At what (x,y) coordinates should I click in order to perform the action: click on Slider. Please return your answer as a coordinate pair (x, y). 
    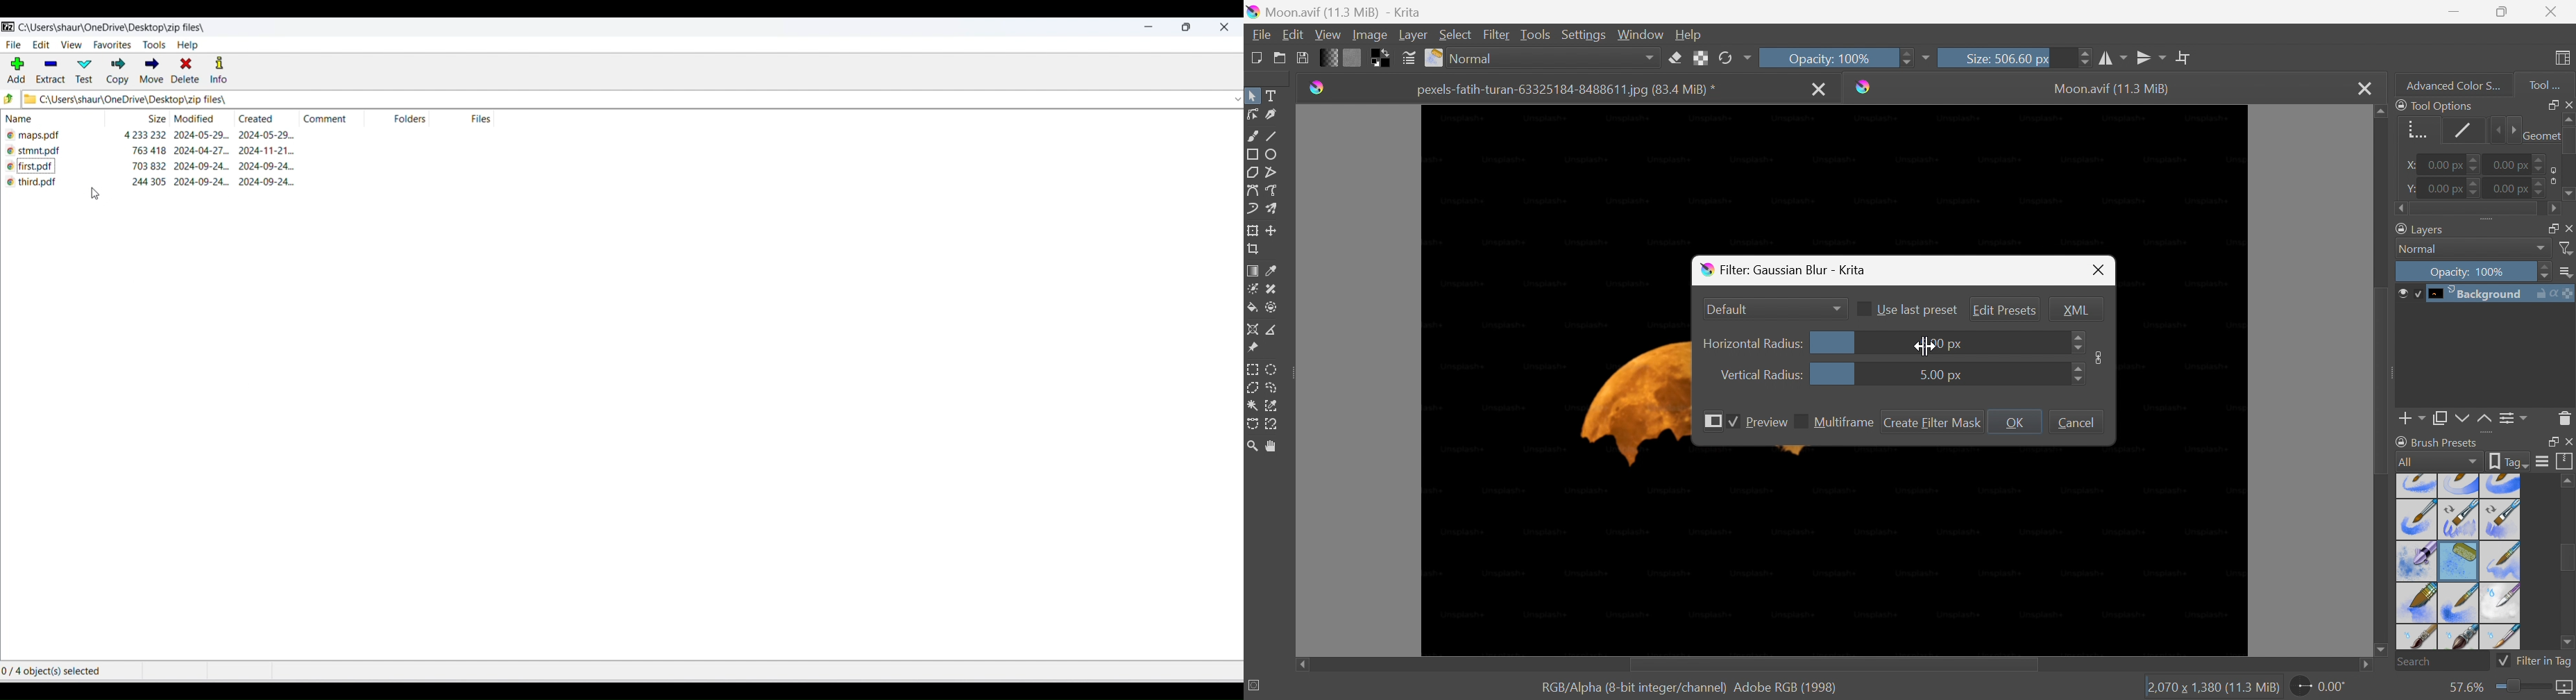
    Looking at the image, I should click on (2077, 342).